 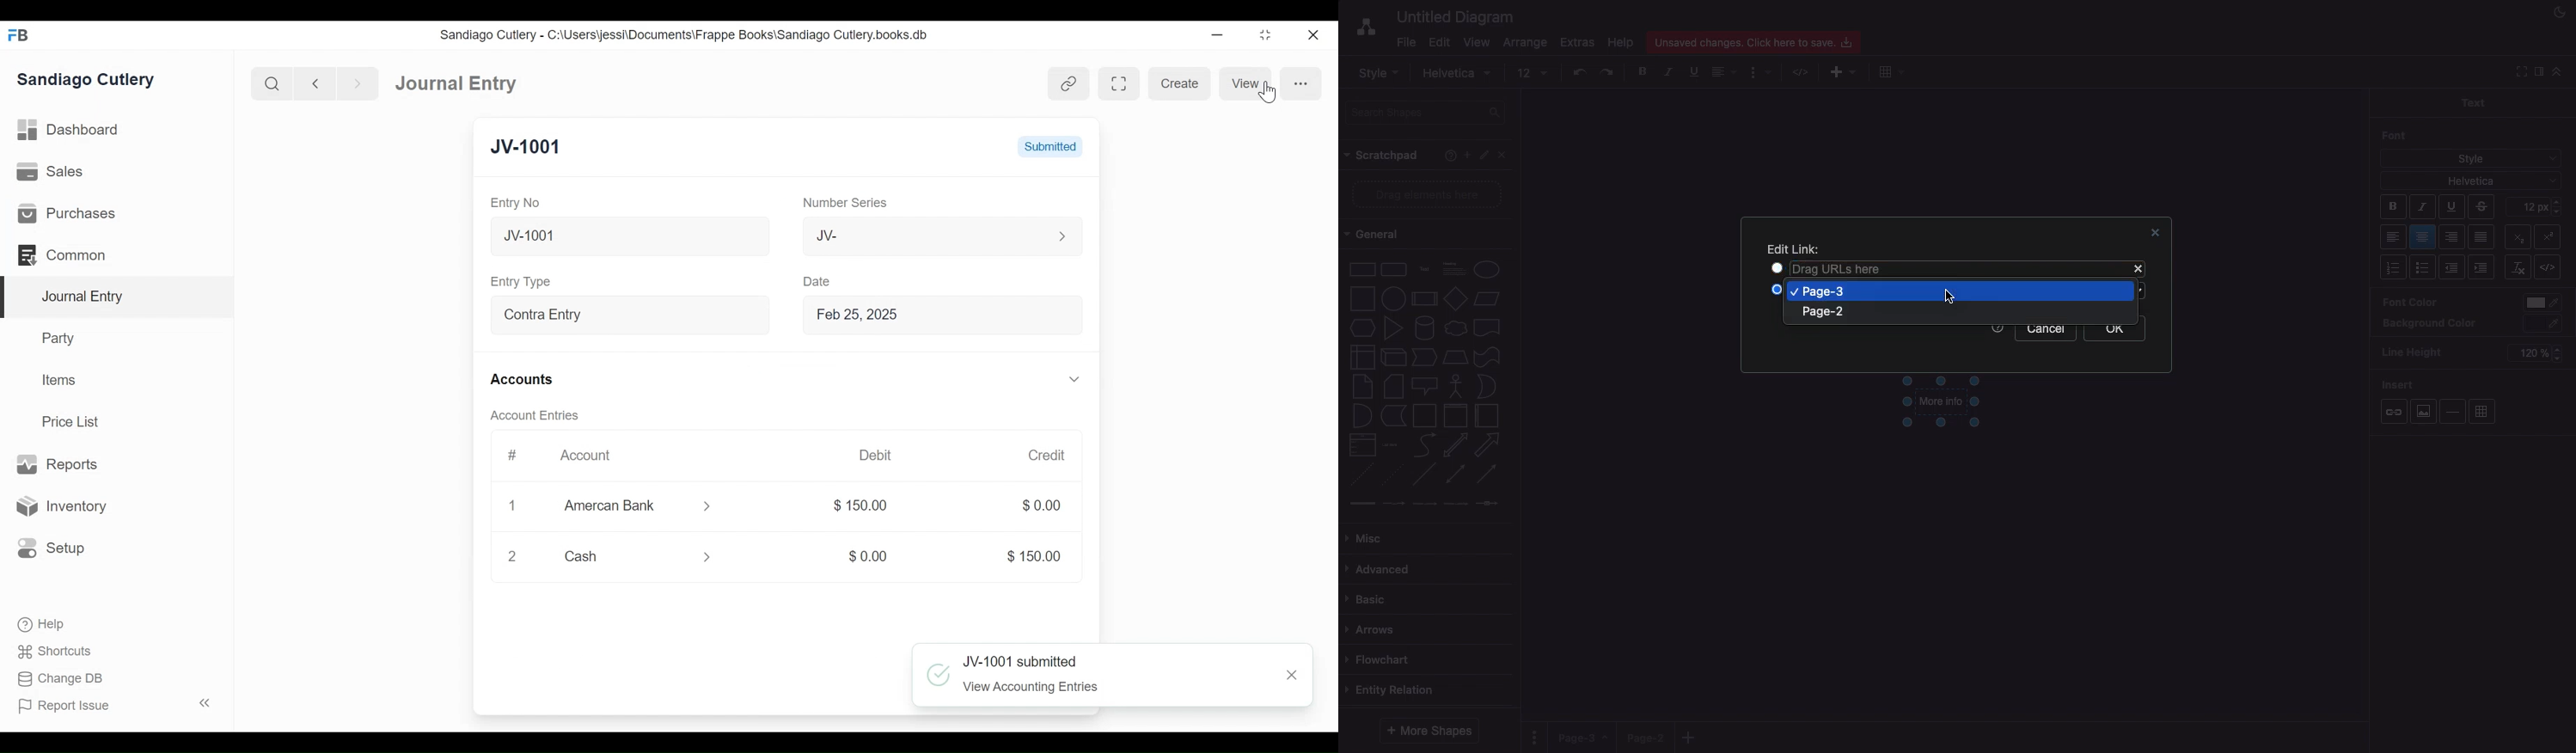 I want to click on JV-, so click(x=919, y=234).